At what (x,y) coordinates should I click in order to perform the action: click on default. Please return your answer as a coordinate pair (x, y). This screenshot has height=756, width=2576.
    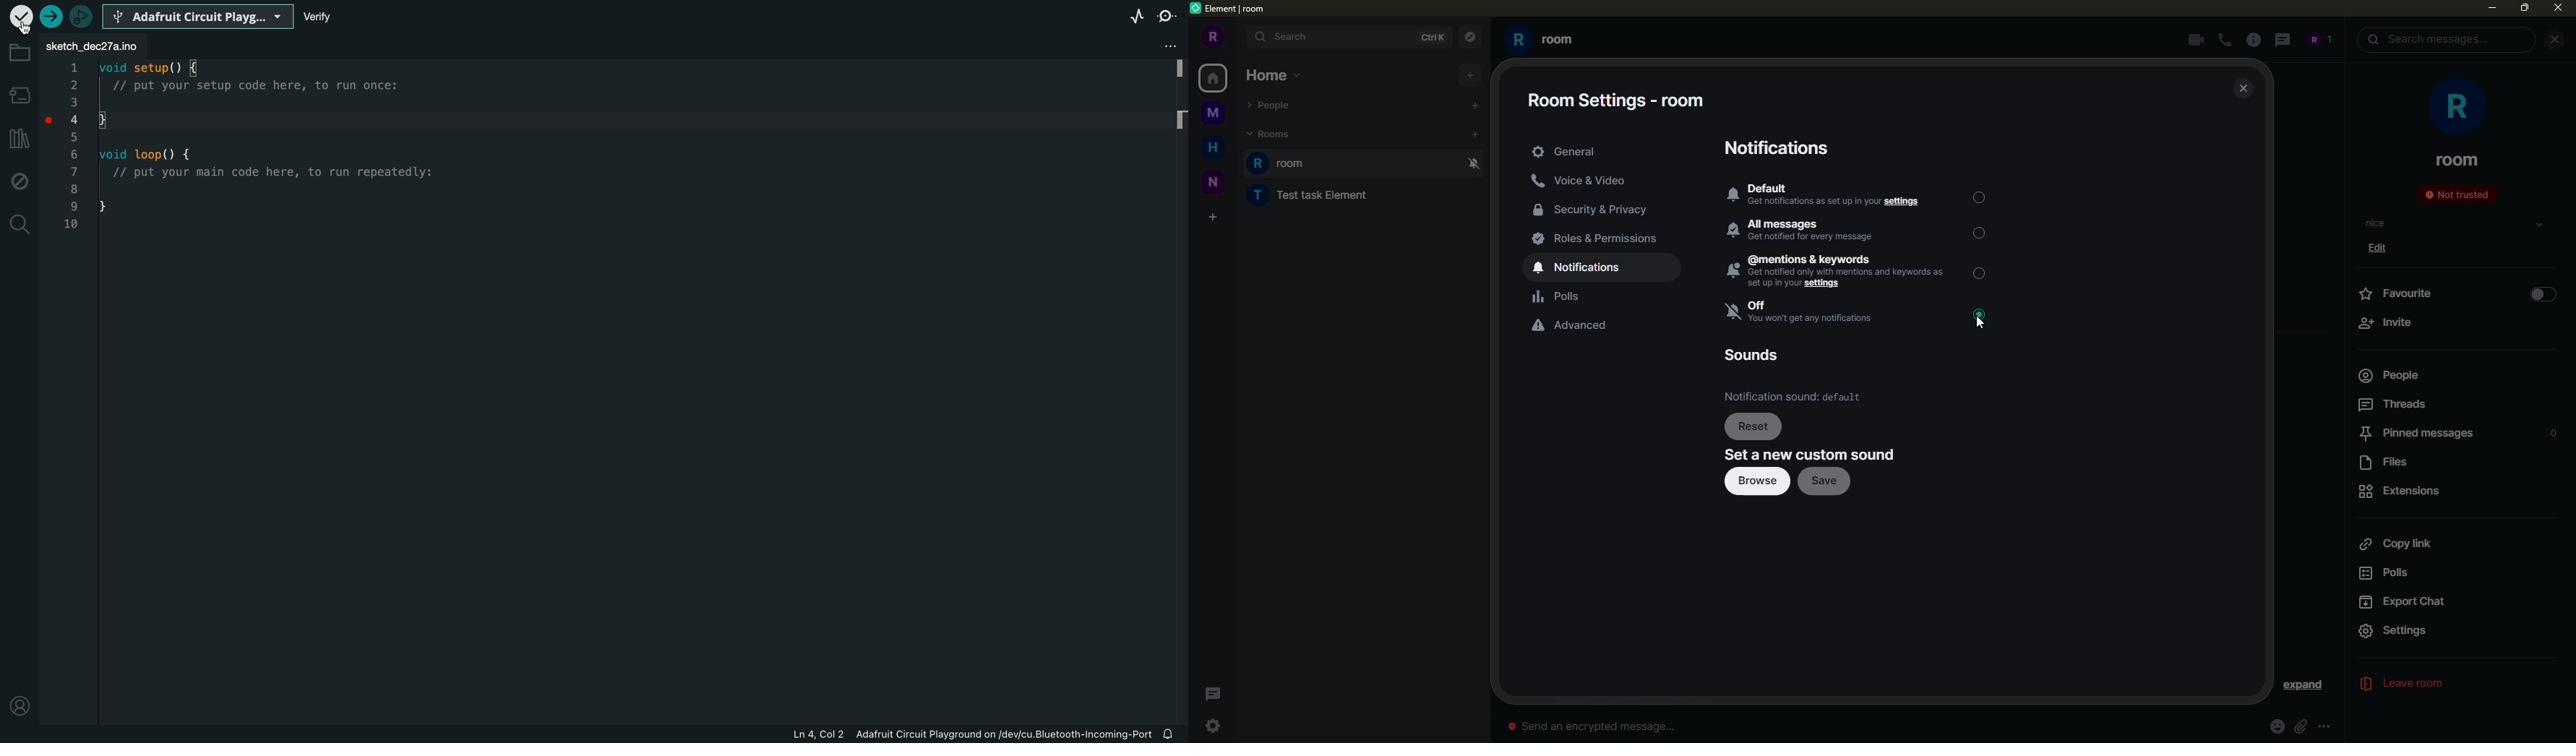
    Looking at the image, I should click on (1794, 397).